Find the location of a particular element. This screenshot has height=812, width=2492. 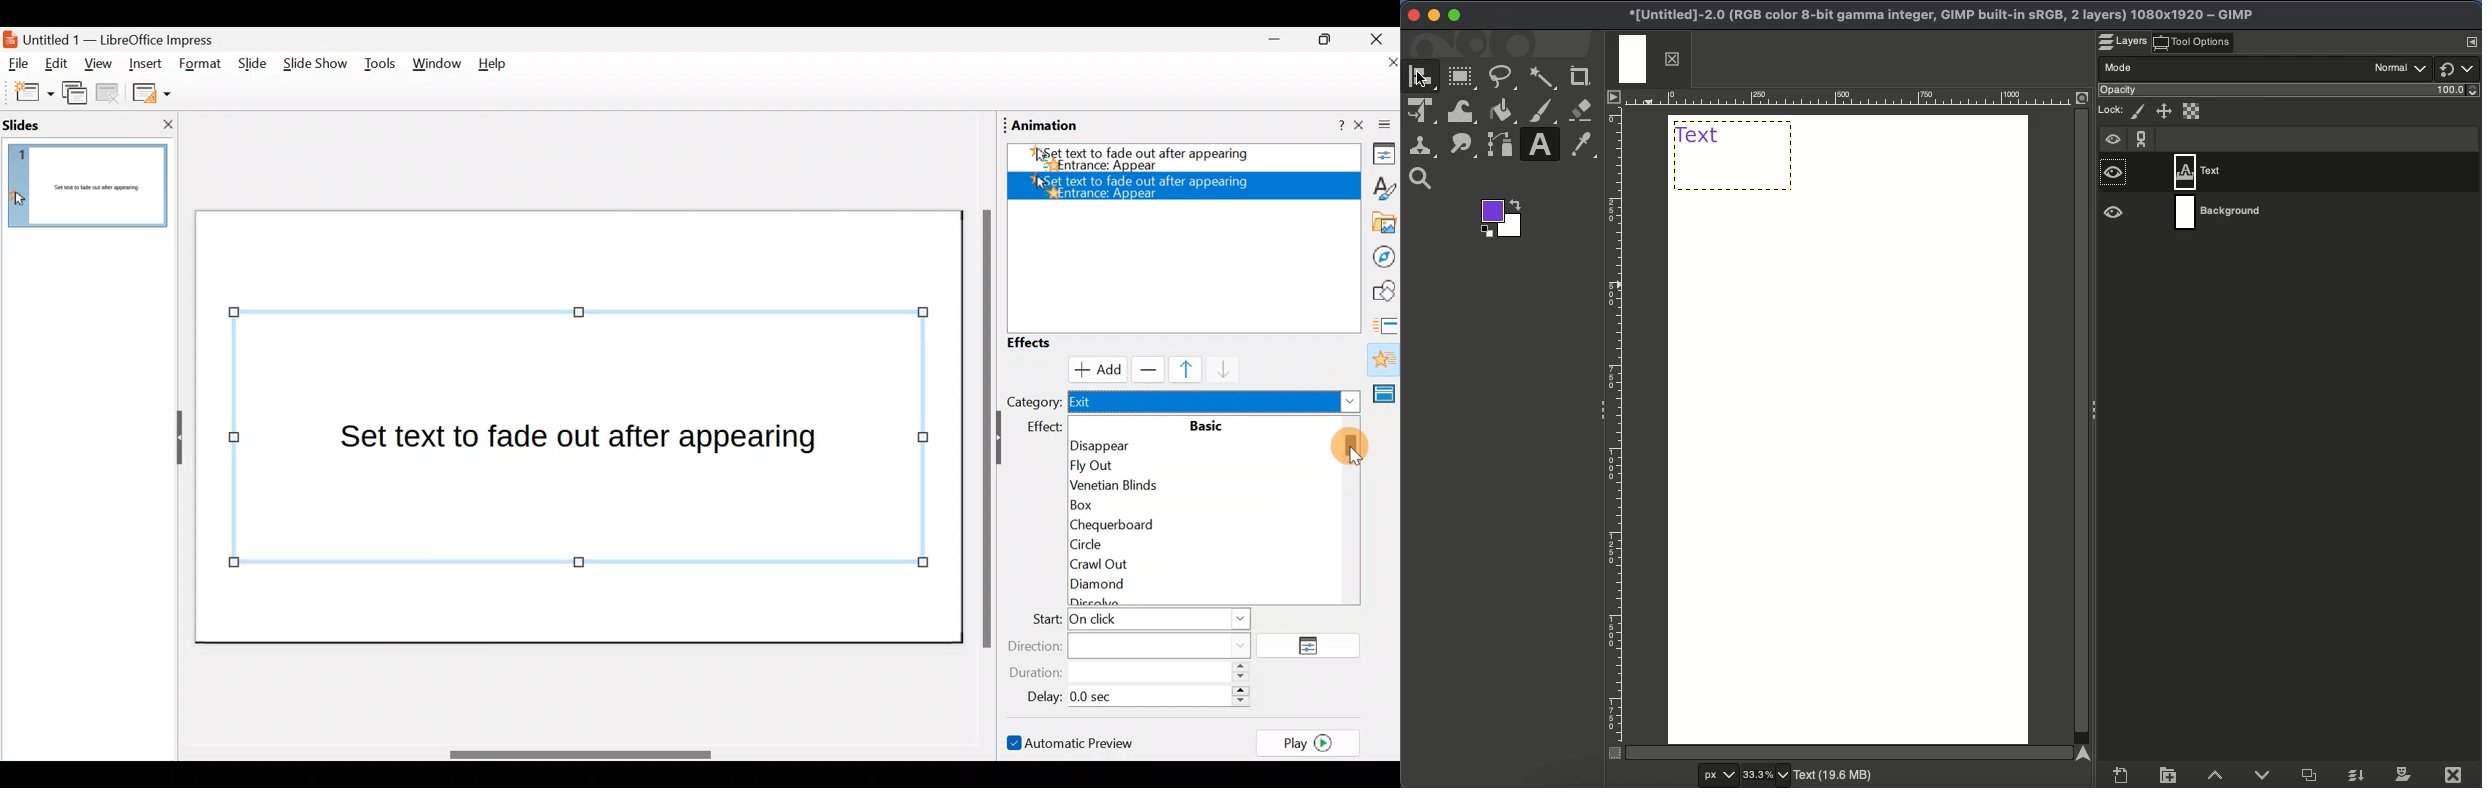

Crop is located at coordinates (1580, 76).